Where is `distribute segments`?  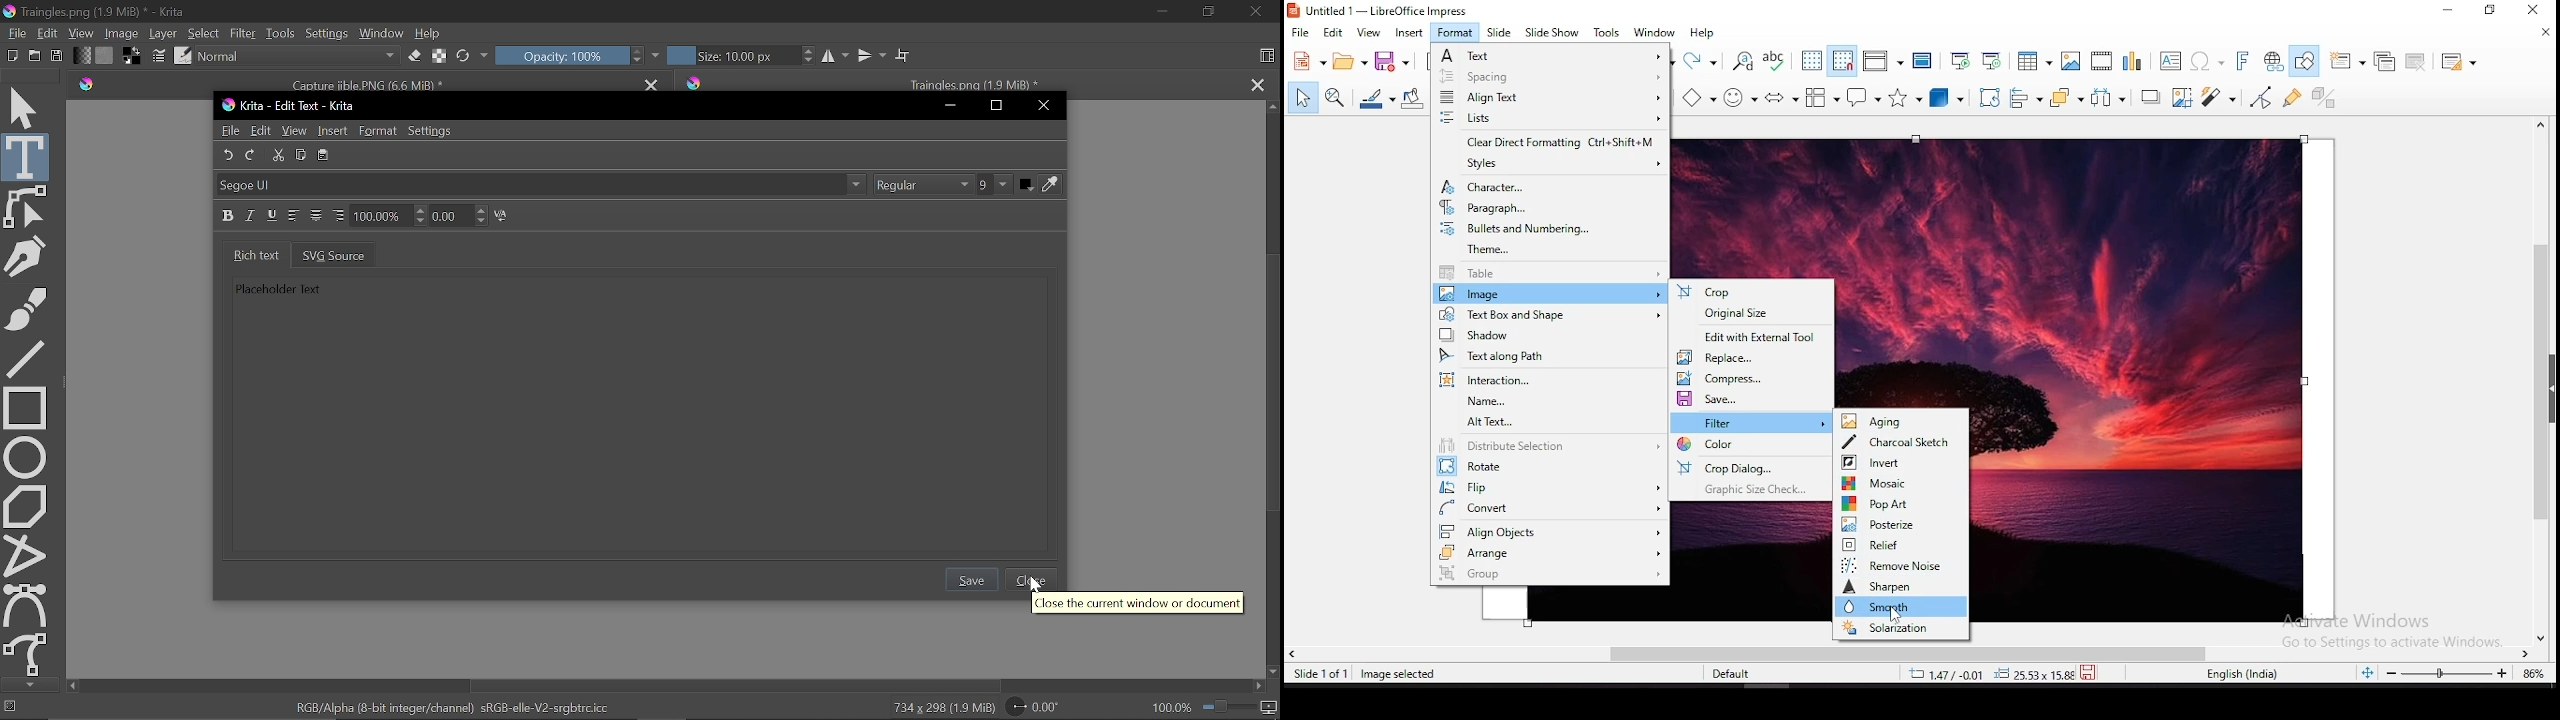
distribute segments is located at coordinates (1550, 447).